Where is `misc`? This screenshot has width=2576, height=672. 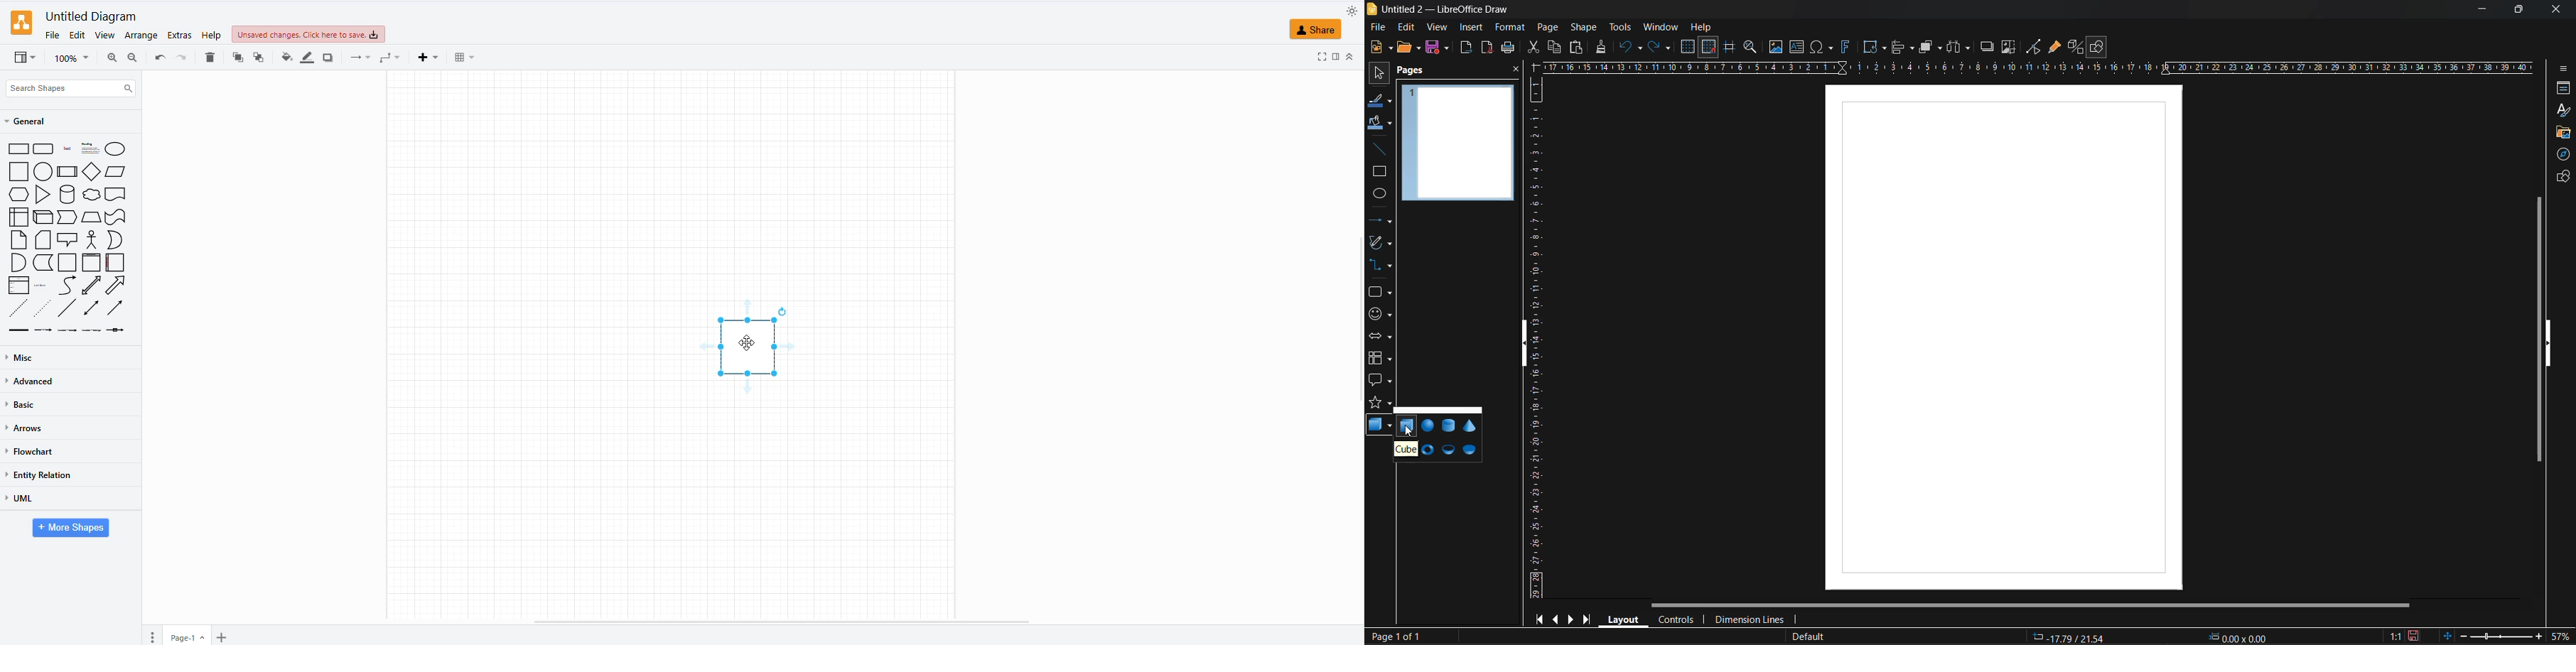 misc is located at coordinates (23, 357).